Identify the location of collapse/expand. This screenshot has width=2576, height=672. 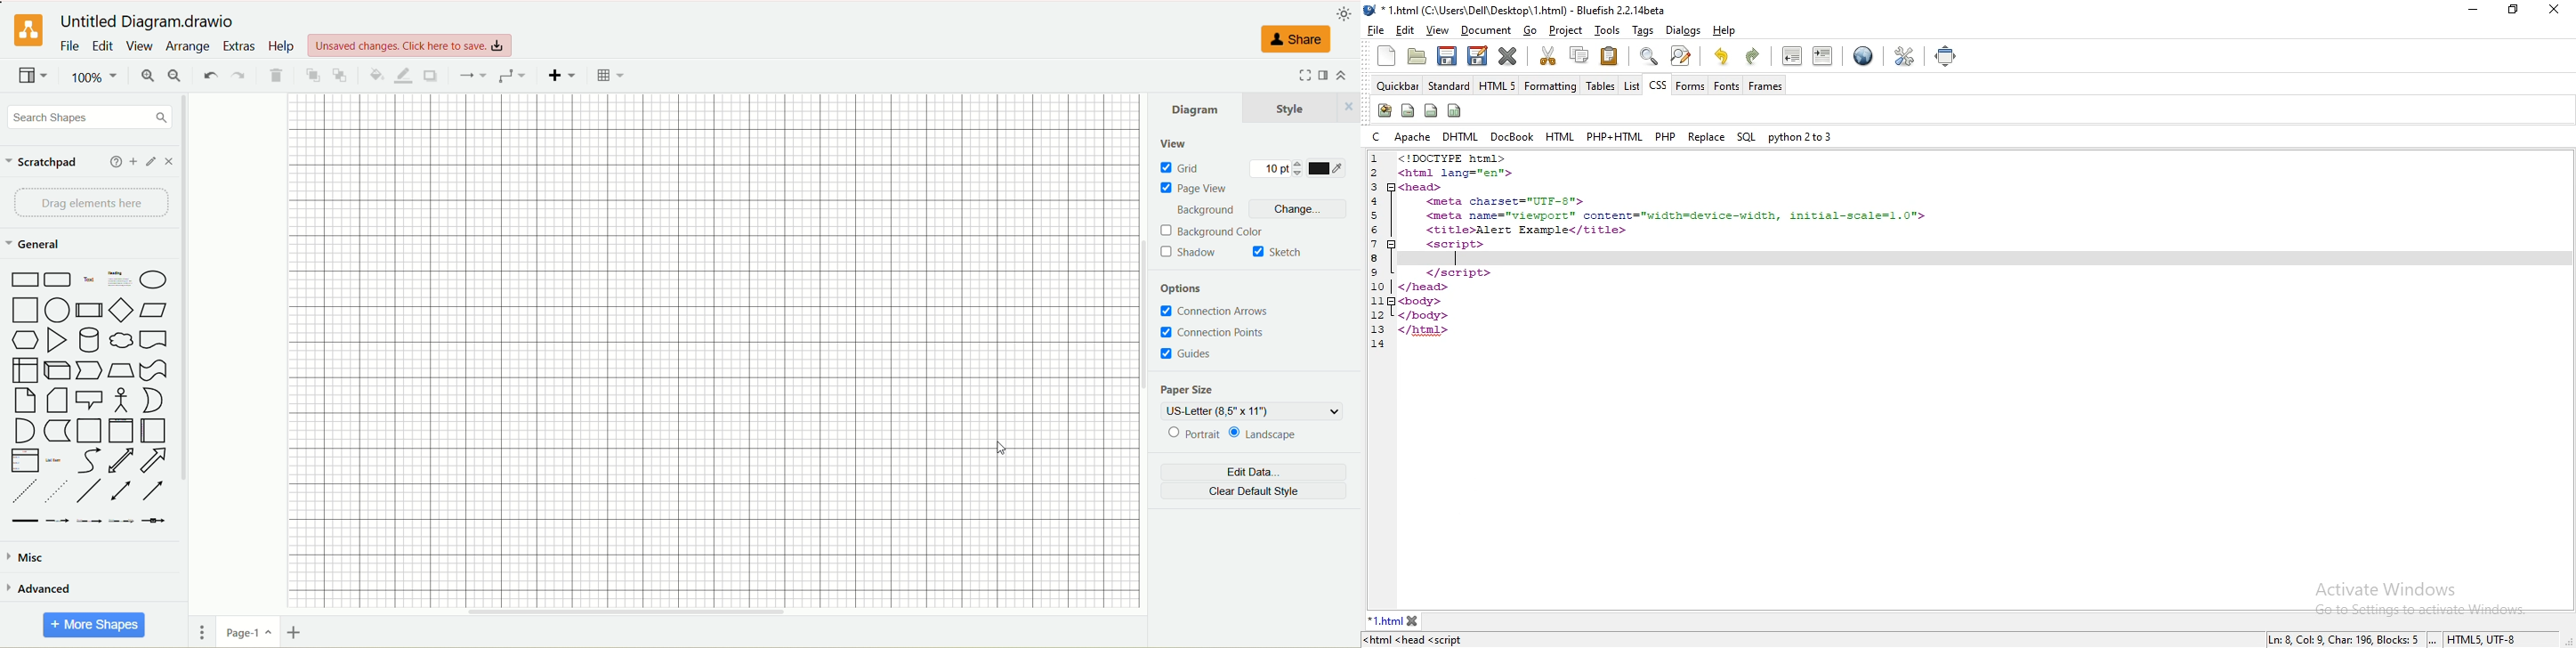
(1344, 74).